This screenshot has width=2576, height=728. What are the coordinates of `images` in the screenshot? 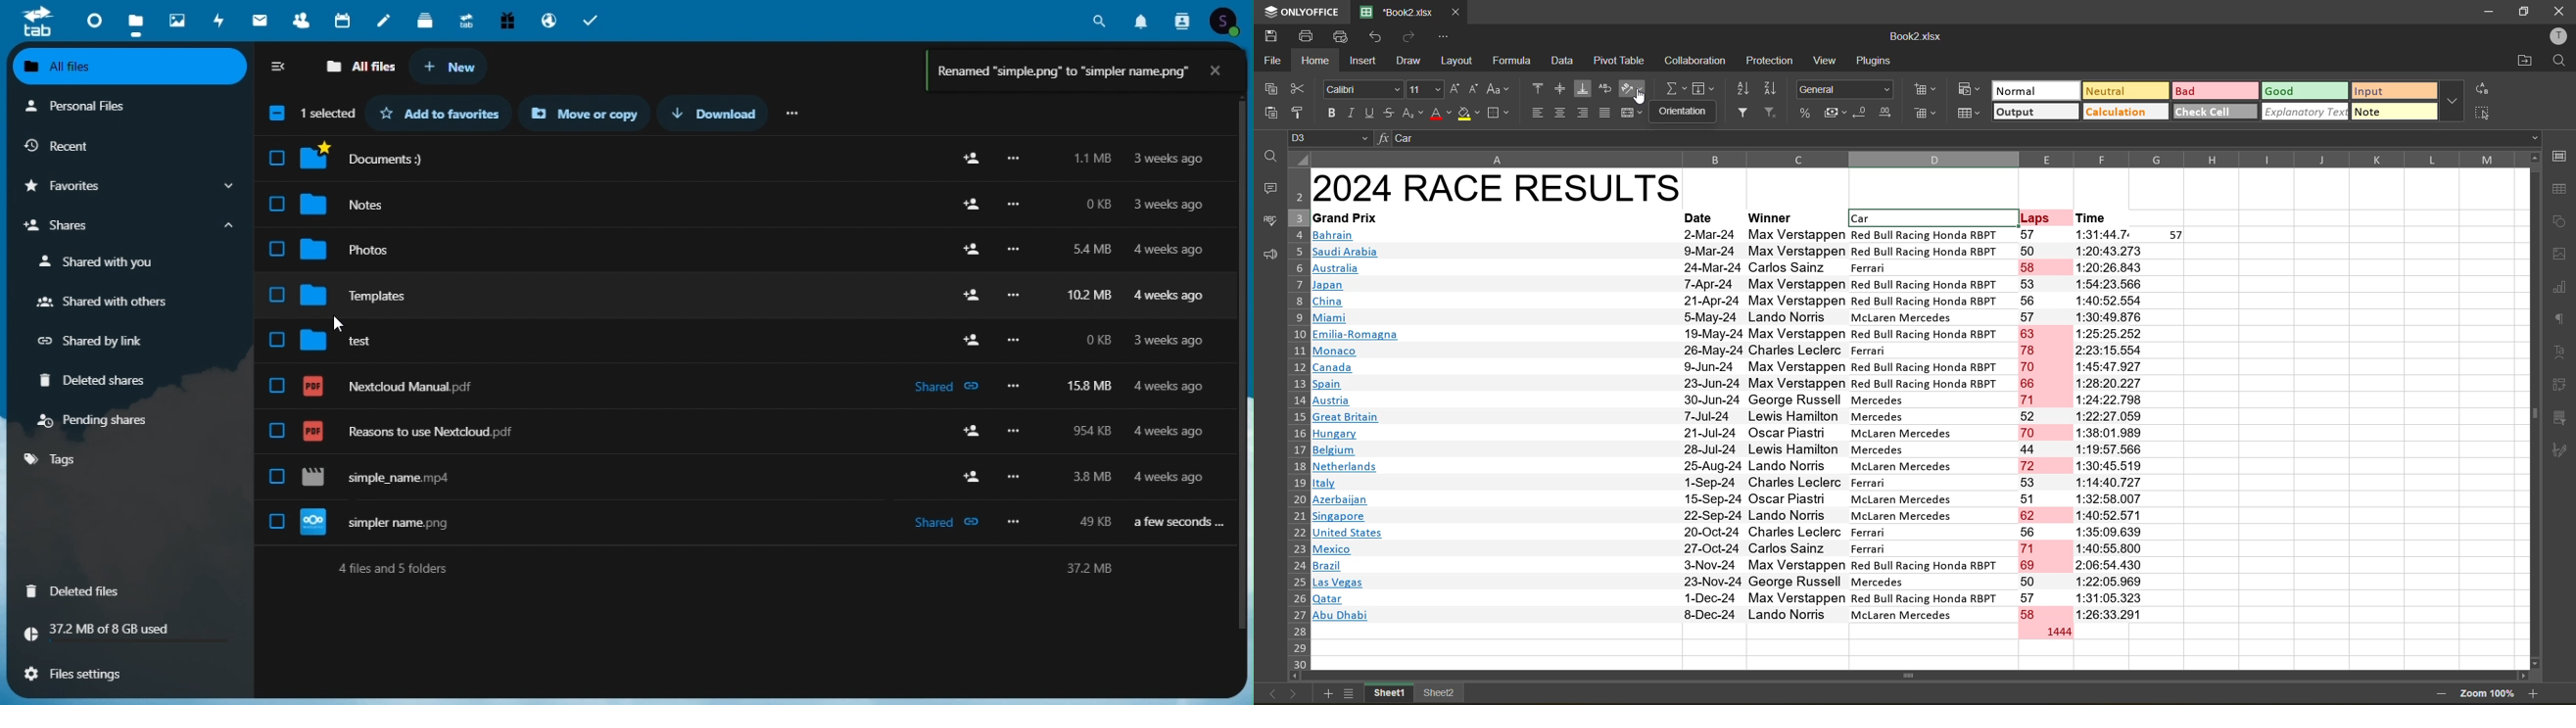 It's located at (2560, 254).